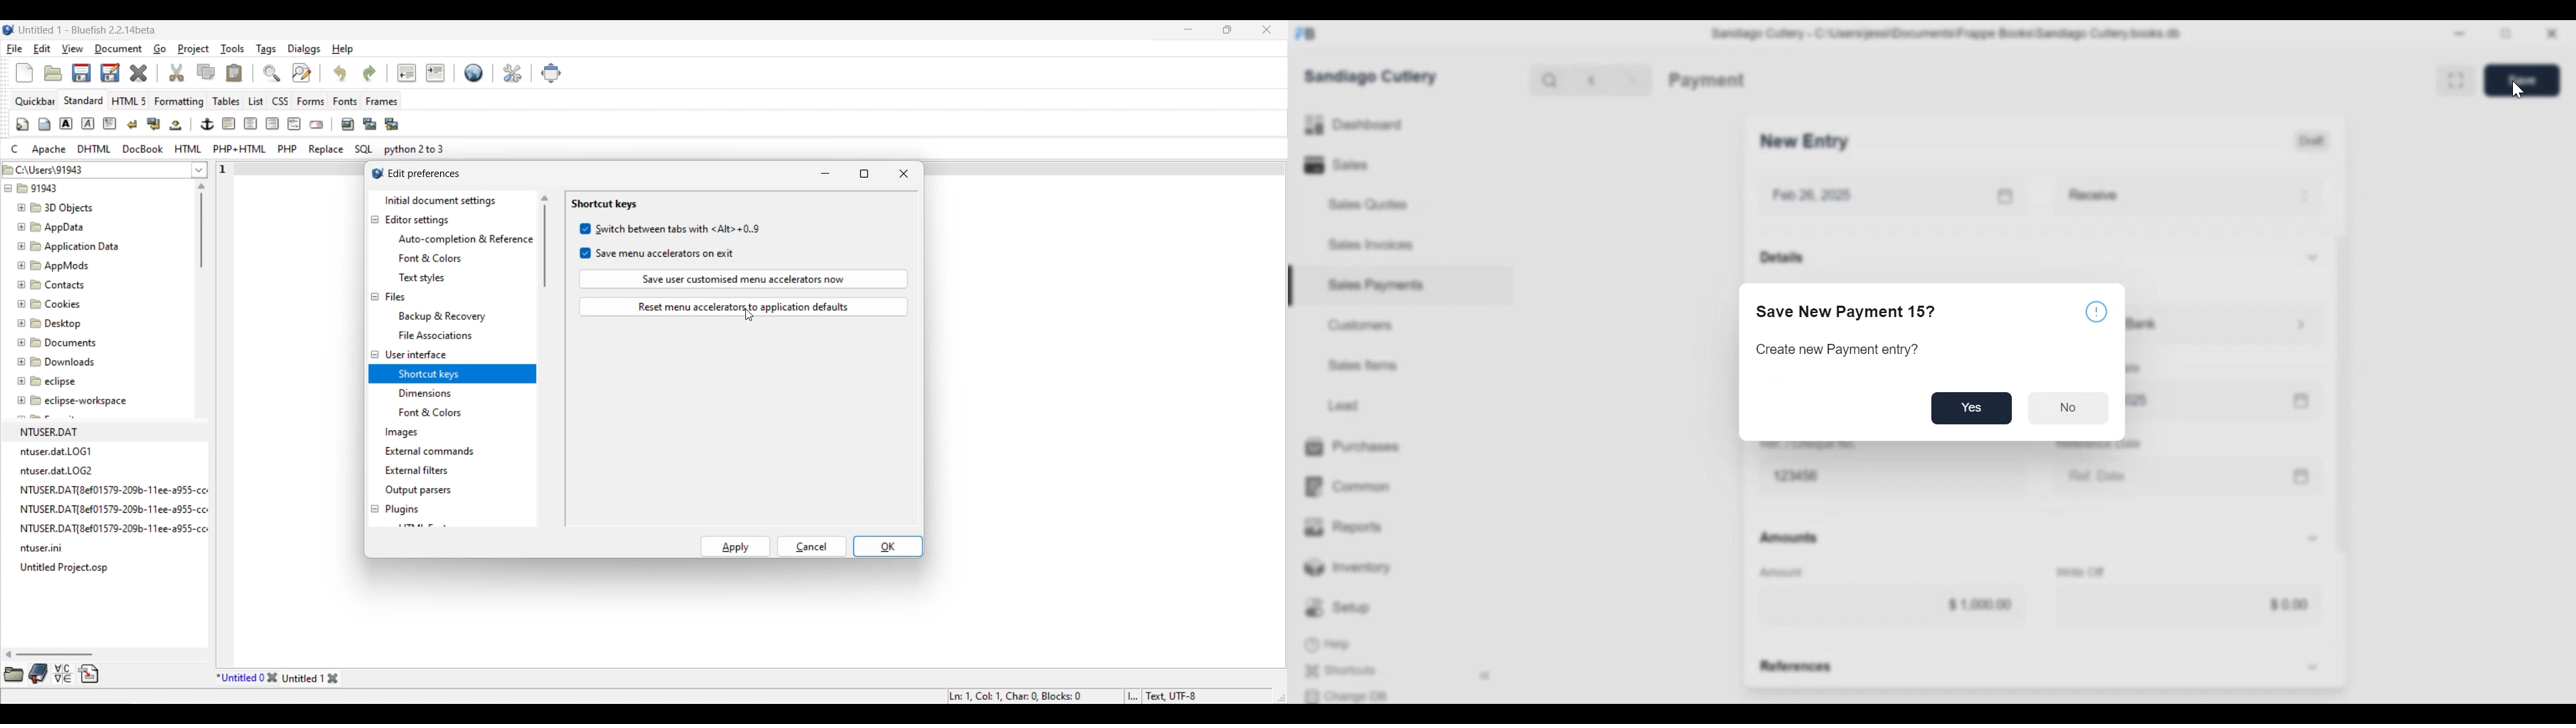 This screenshot has height=728, width=2576. I want to click on Save New Payment 15?, so click(1846, 312).